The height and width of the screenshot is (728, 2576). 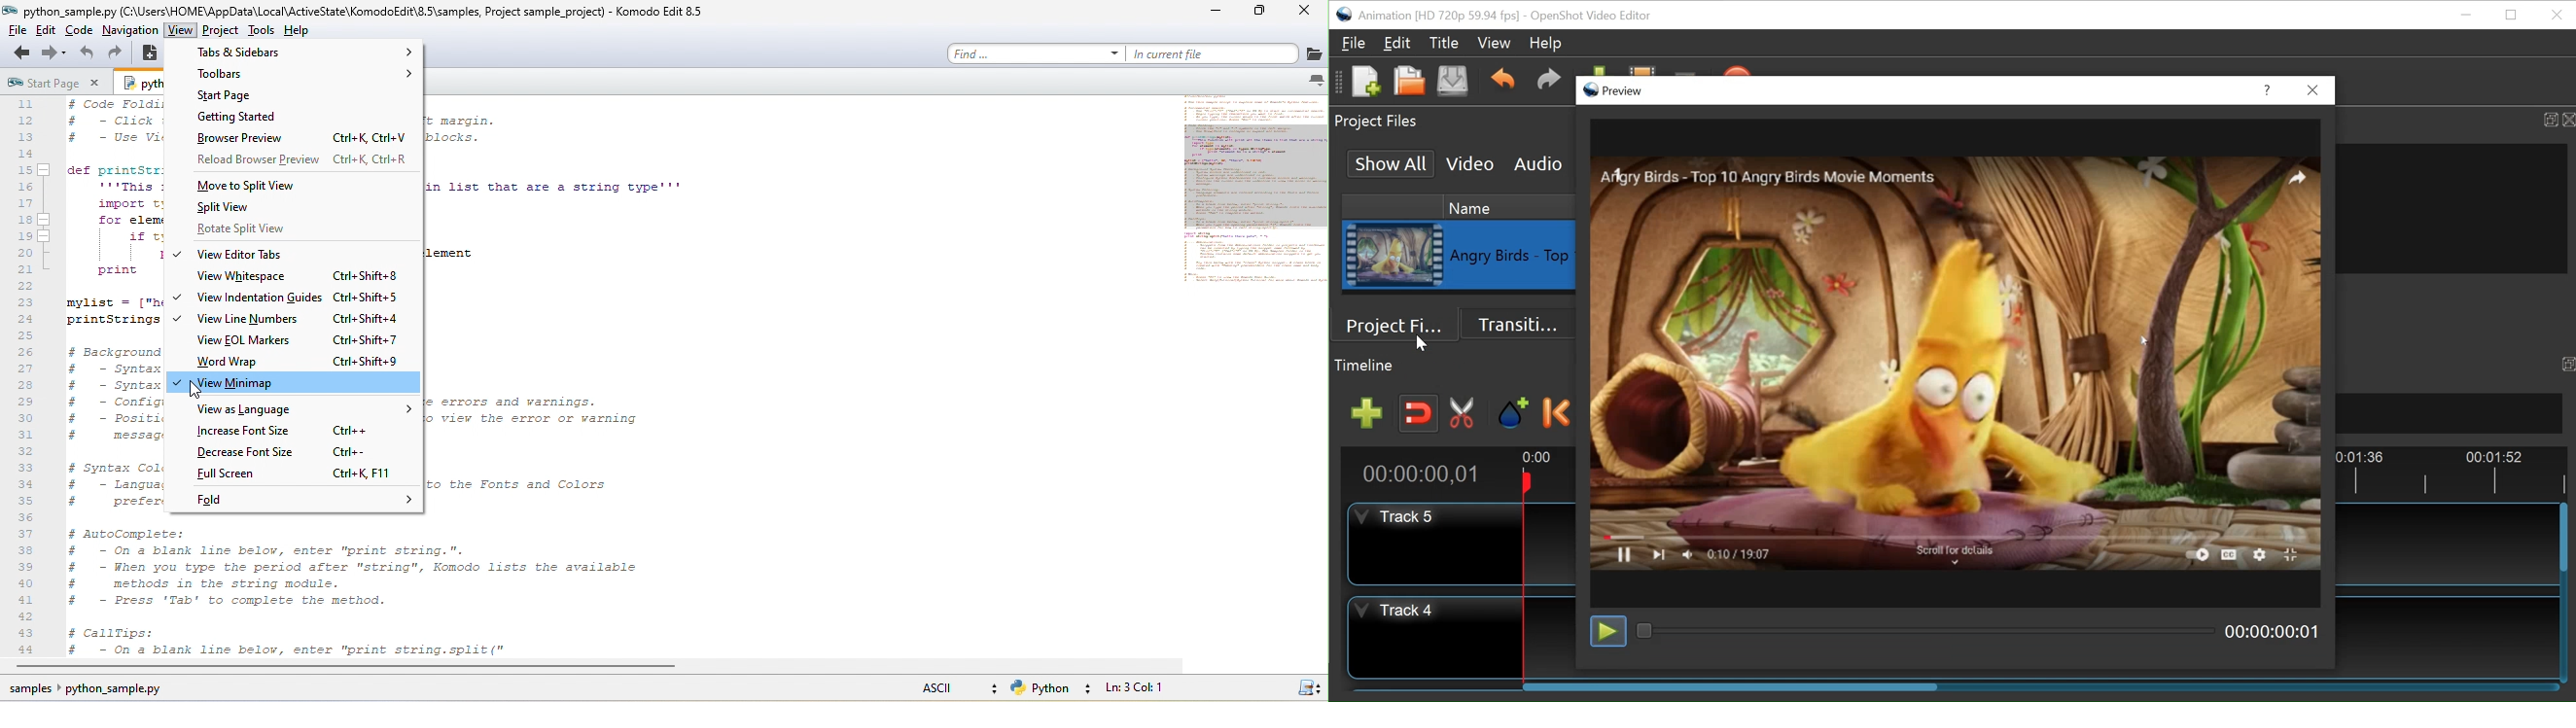 I want to click on Restore, so click(x=2511, y=14).